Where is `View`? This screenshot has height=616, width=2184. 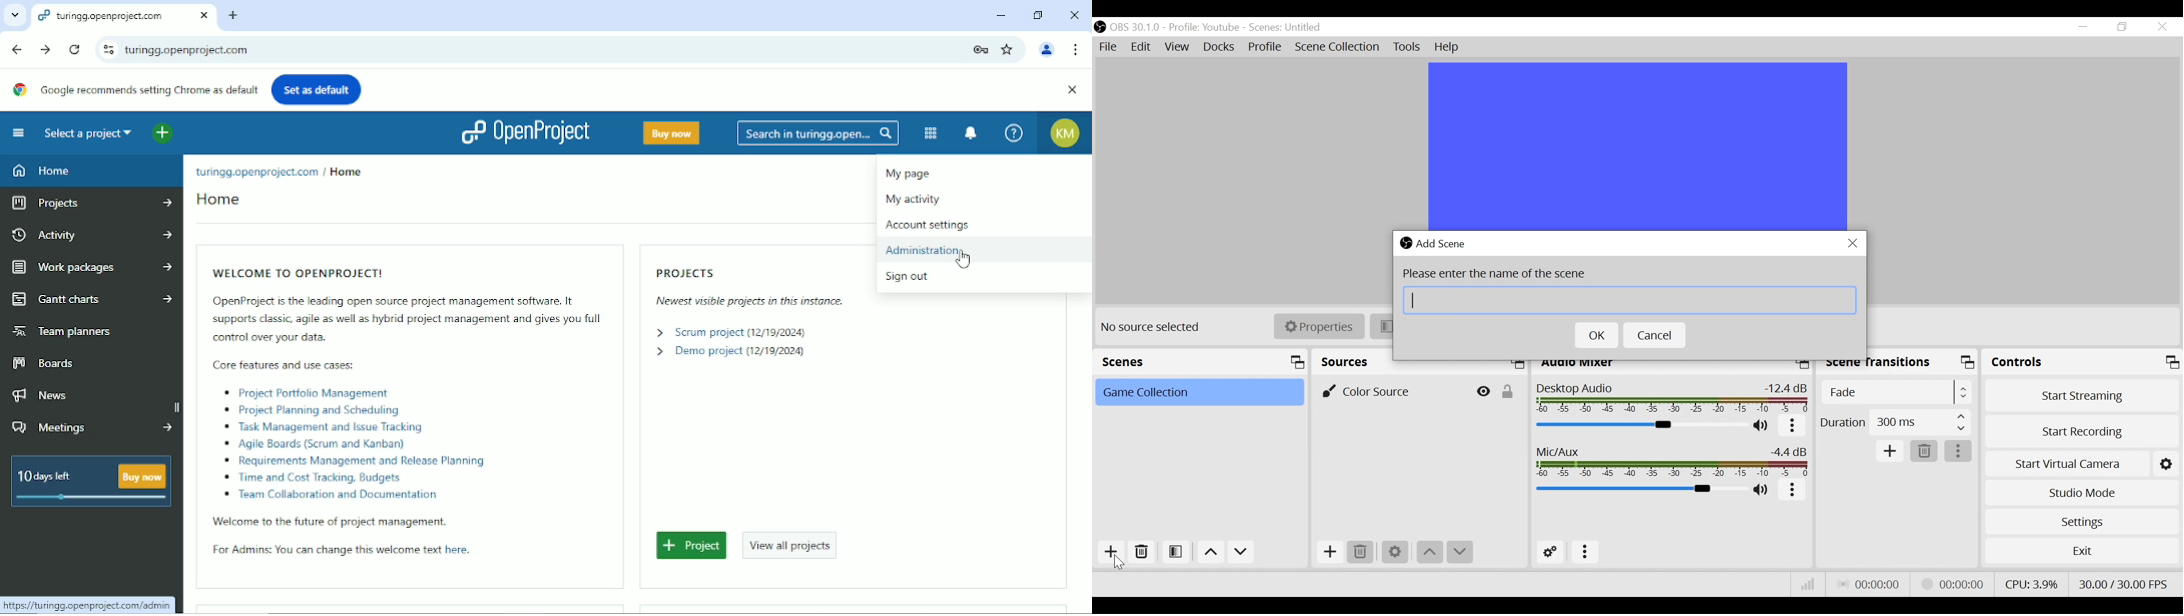 View is located at coordinates (1178, 49).